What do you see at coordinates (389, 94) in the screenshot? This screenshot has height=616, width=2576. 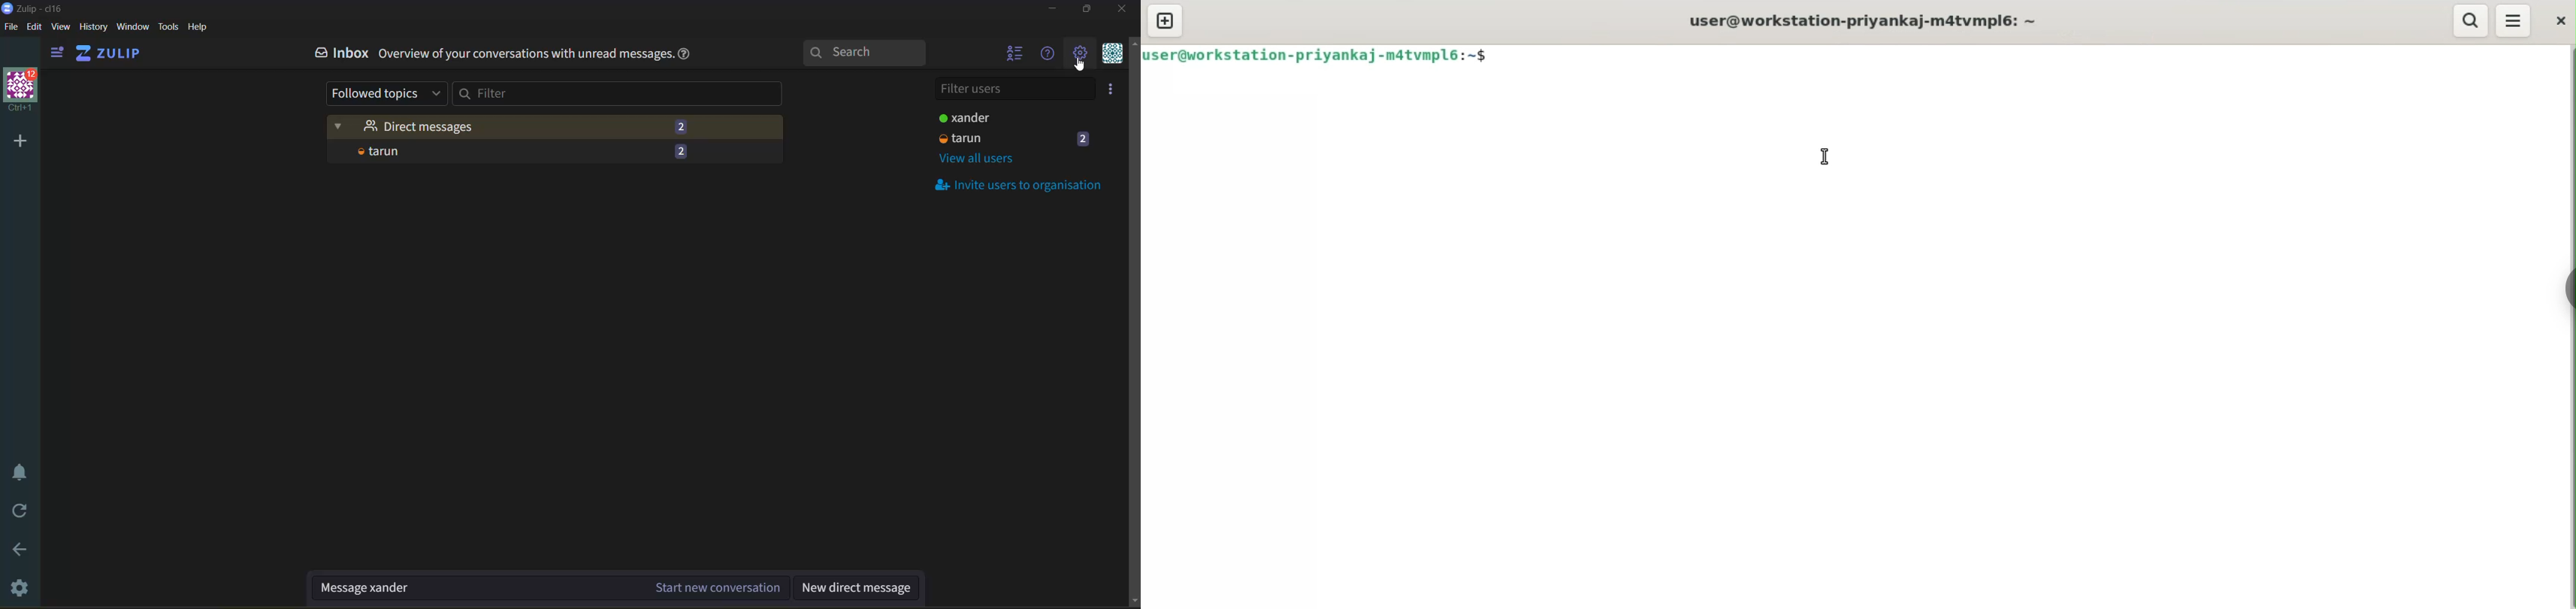 I see `followed topics` at bounding box center [389, 94].